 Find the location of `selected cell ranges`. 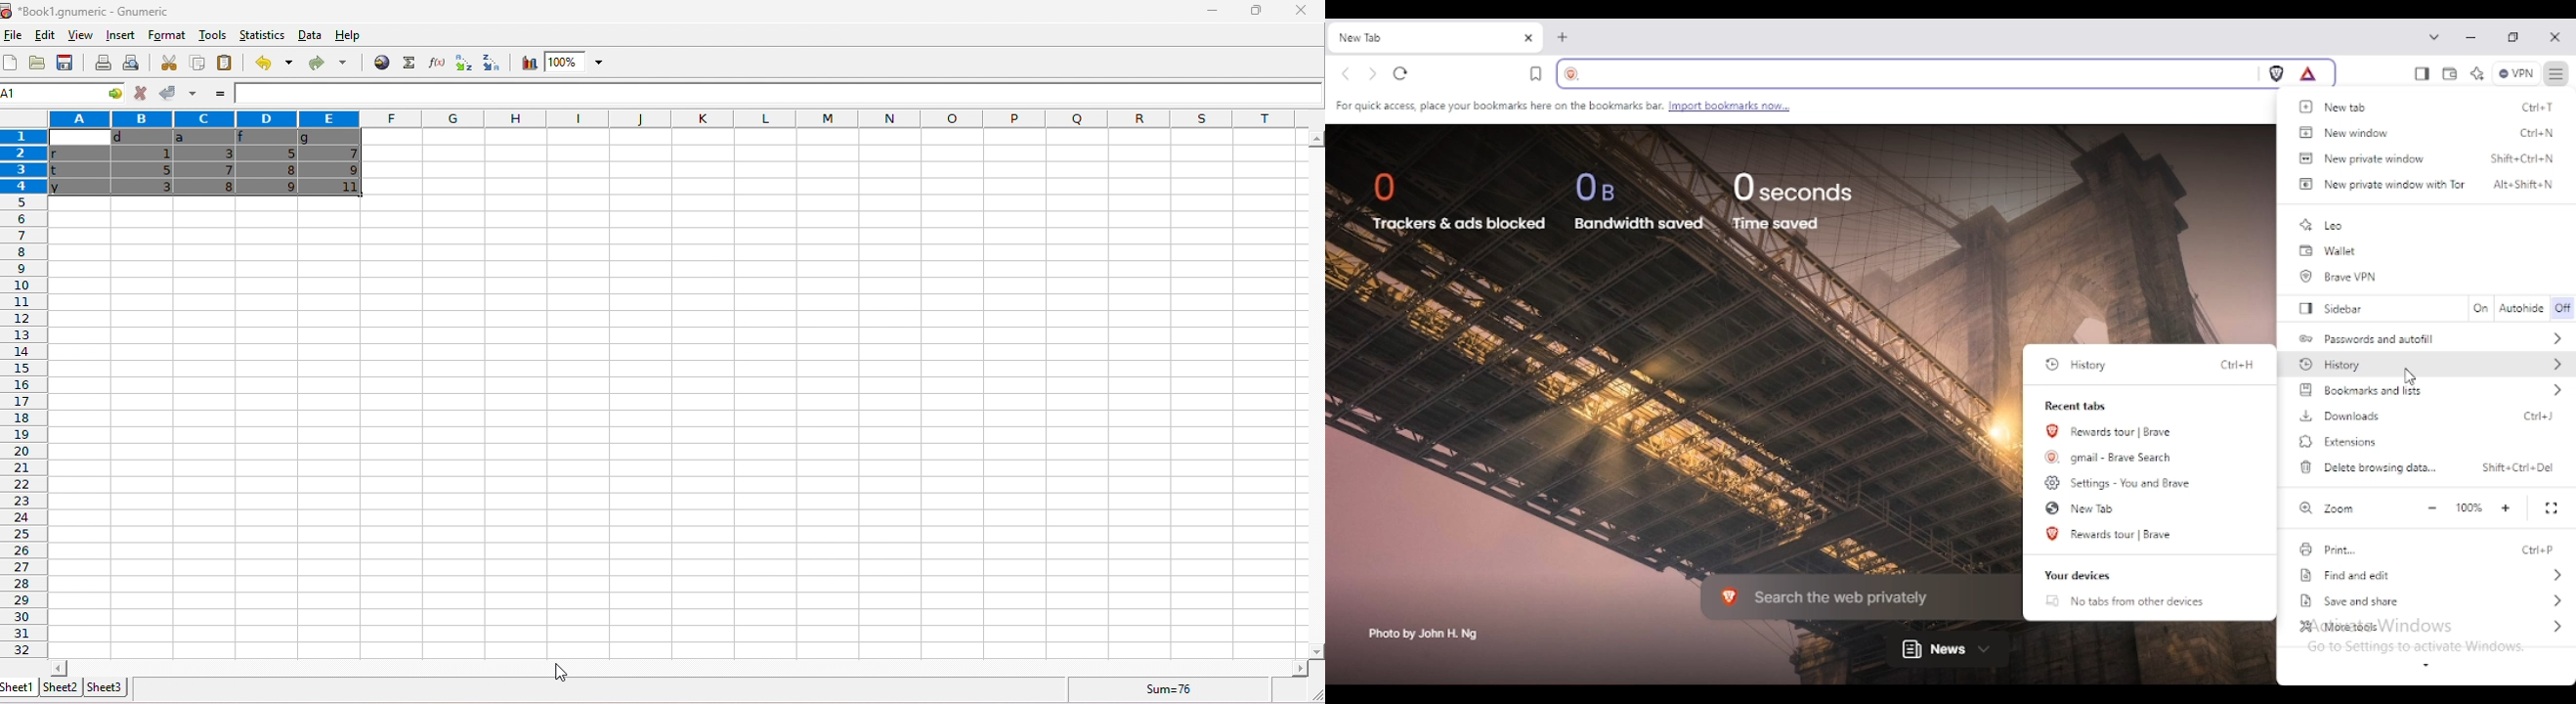

selected cell ranges is located at coordinates (27, 95).